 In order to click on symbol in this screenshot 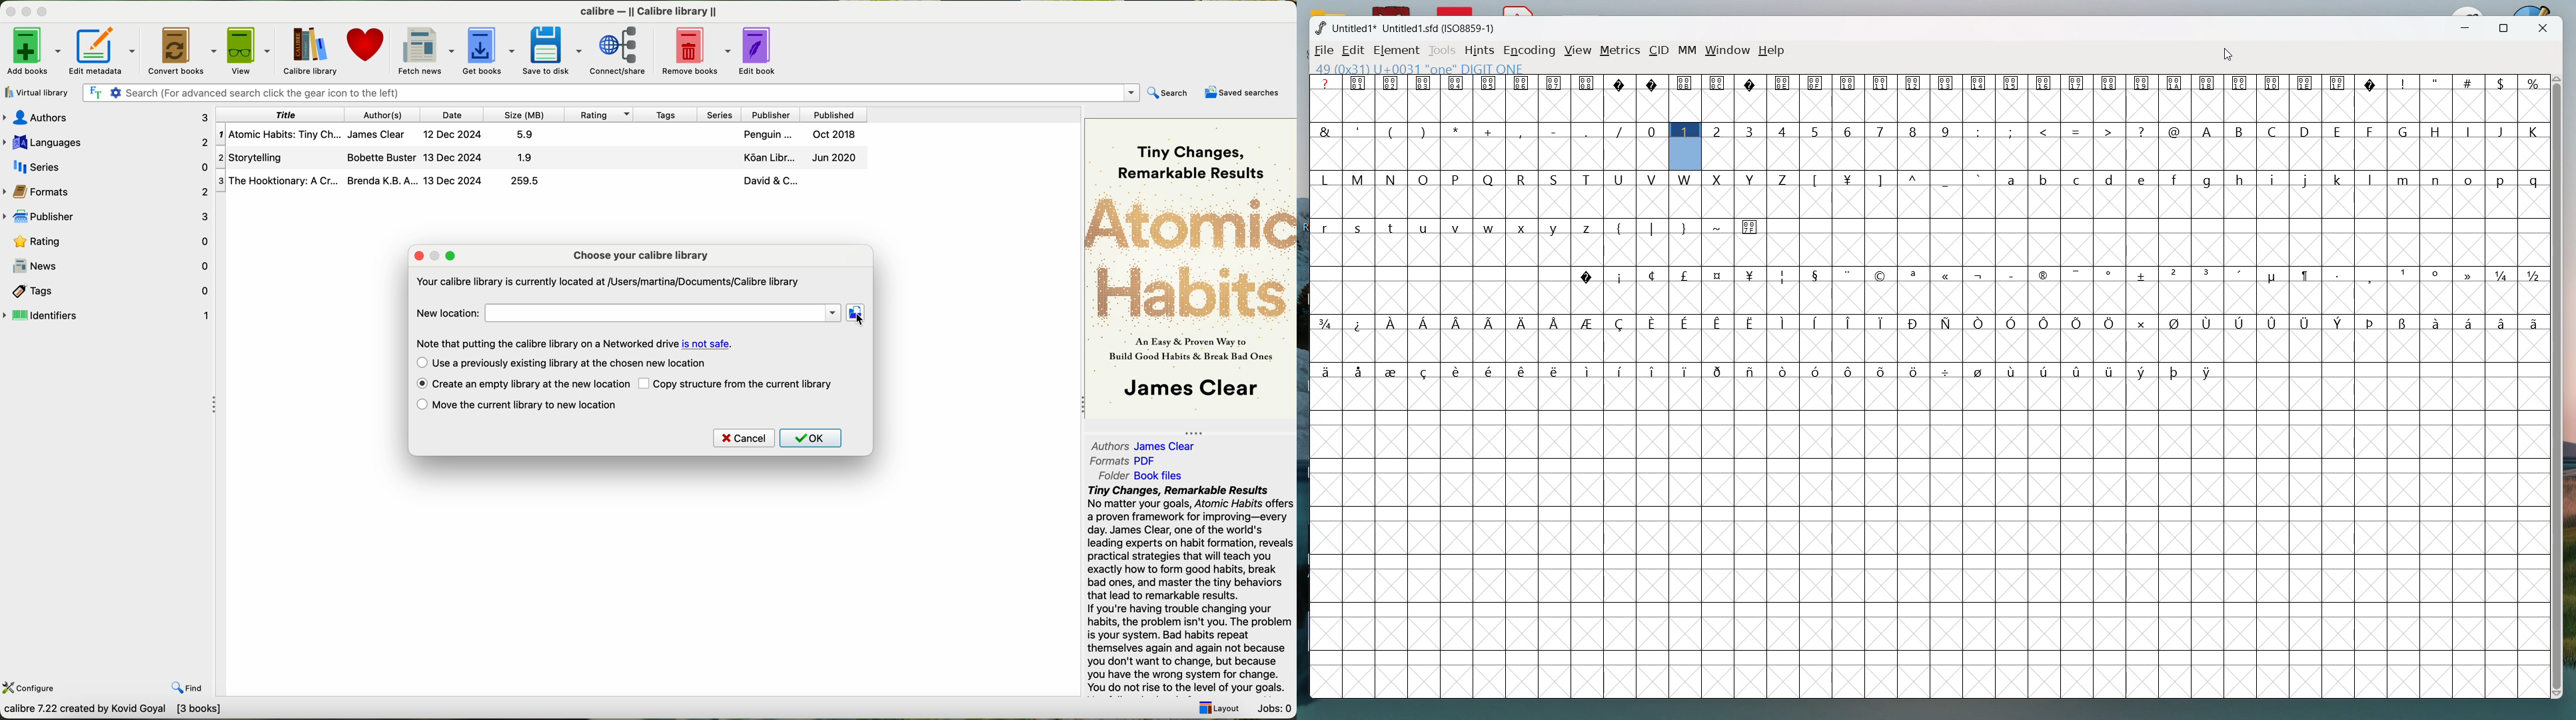, I will do `click(1816, 274)`.